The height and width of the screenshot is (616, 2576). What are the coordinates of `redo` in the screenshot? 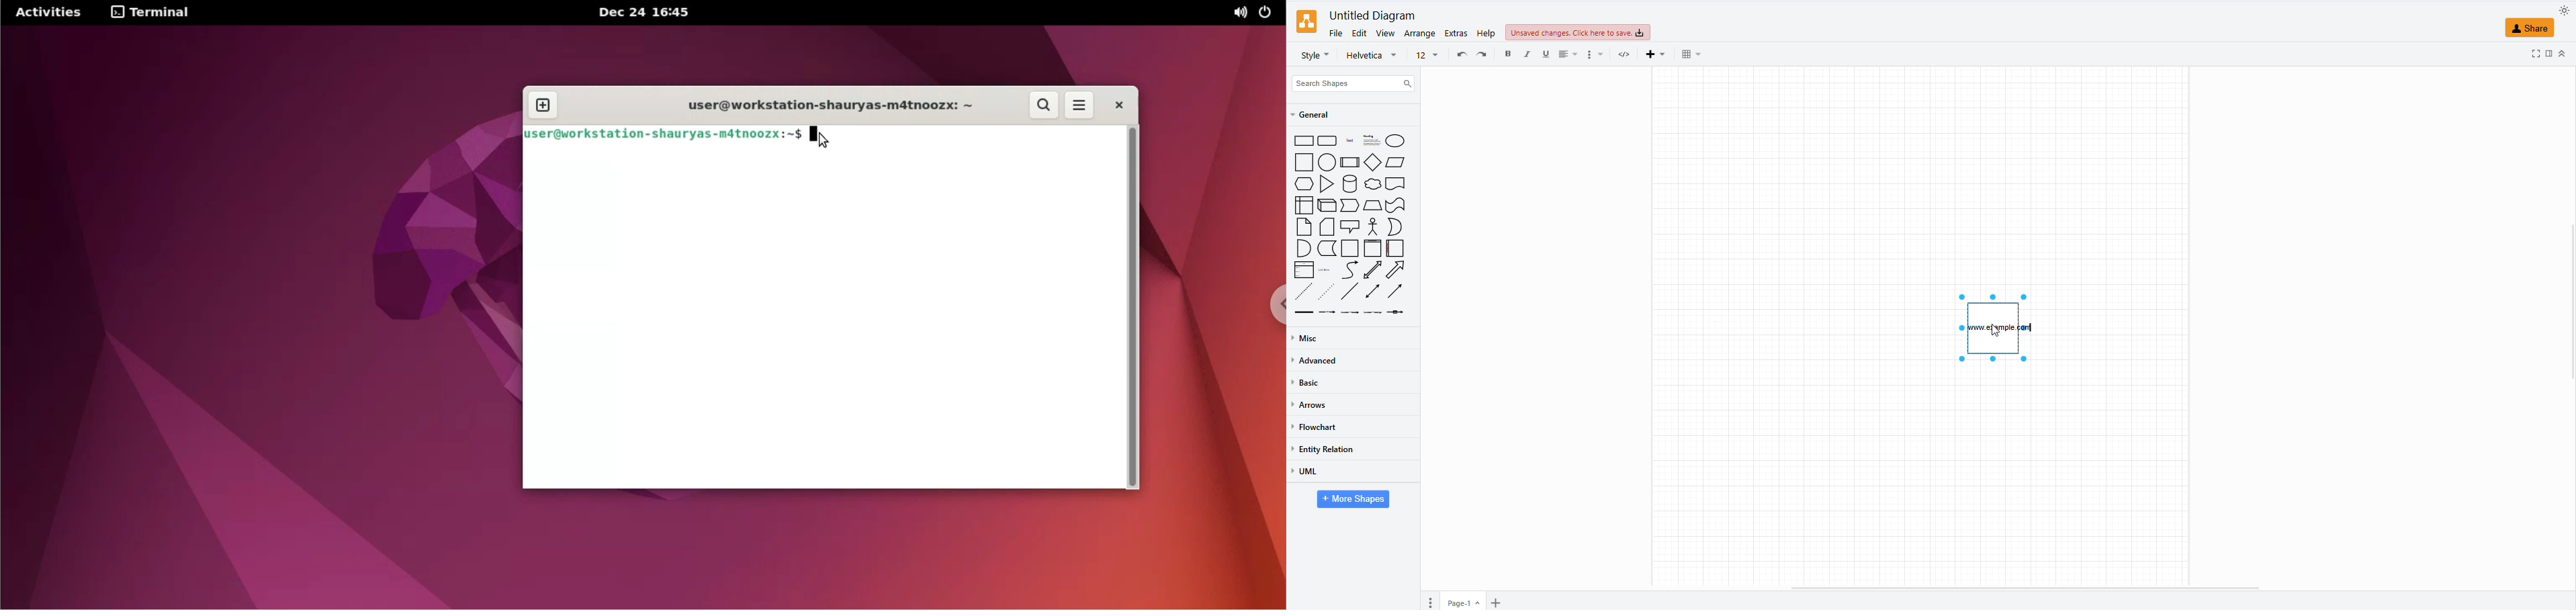 It's located at (1485, 56).